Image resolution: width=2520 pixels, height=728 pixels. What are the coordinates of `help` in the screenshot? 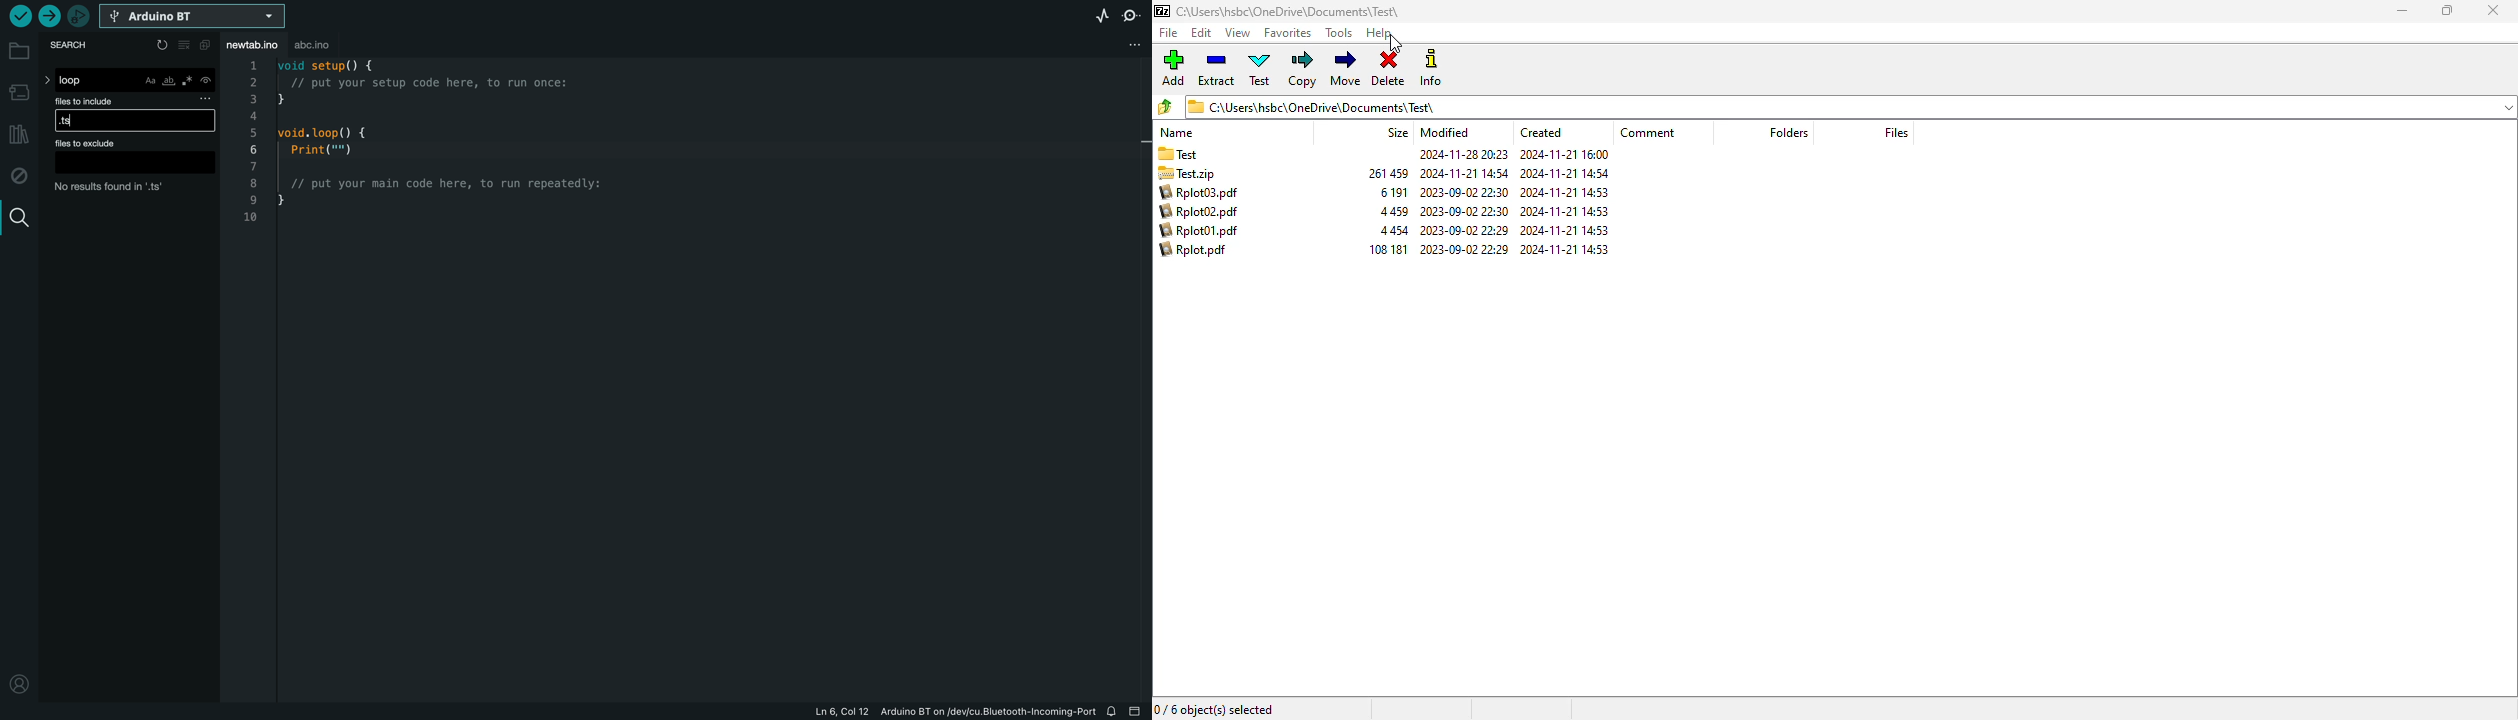 It's located at (1379, 33).